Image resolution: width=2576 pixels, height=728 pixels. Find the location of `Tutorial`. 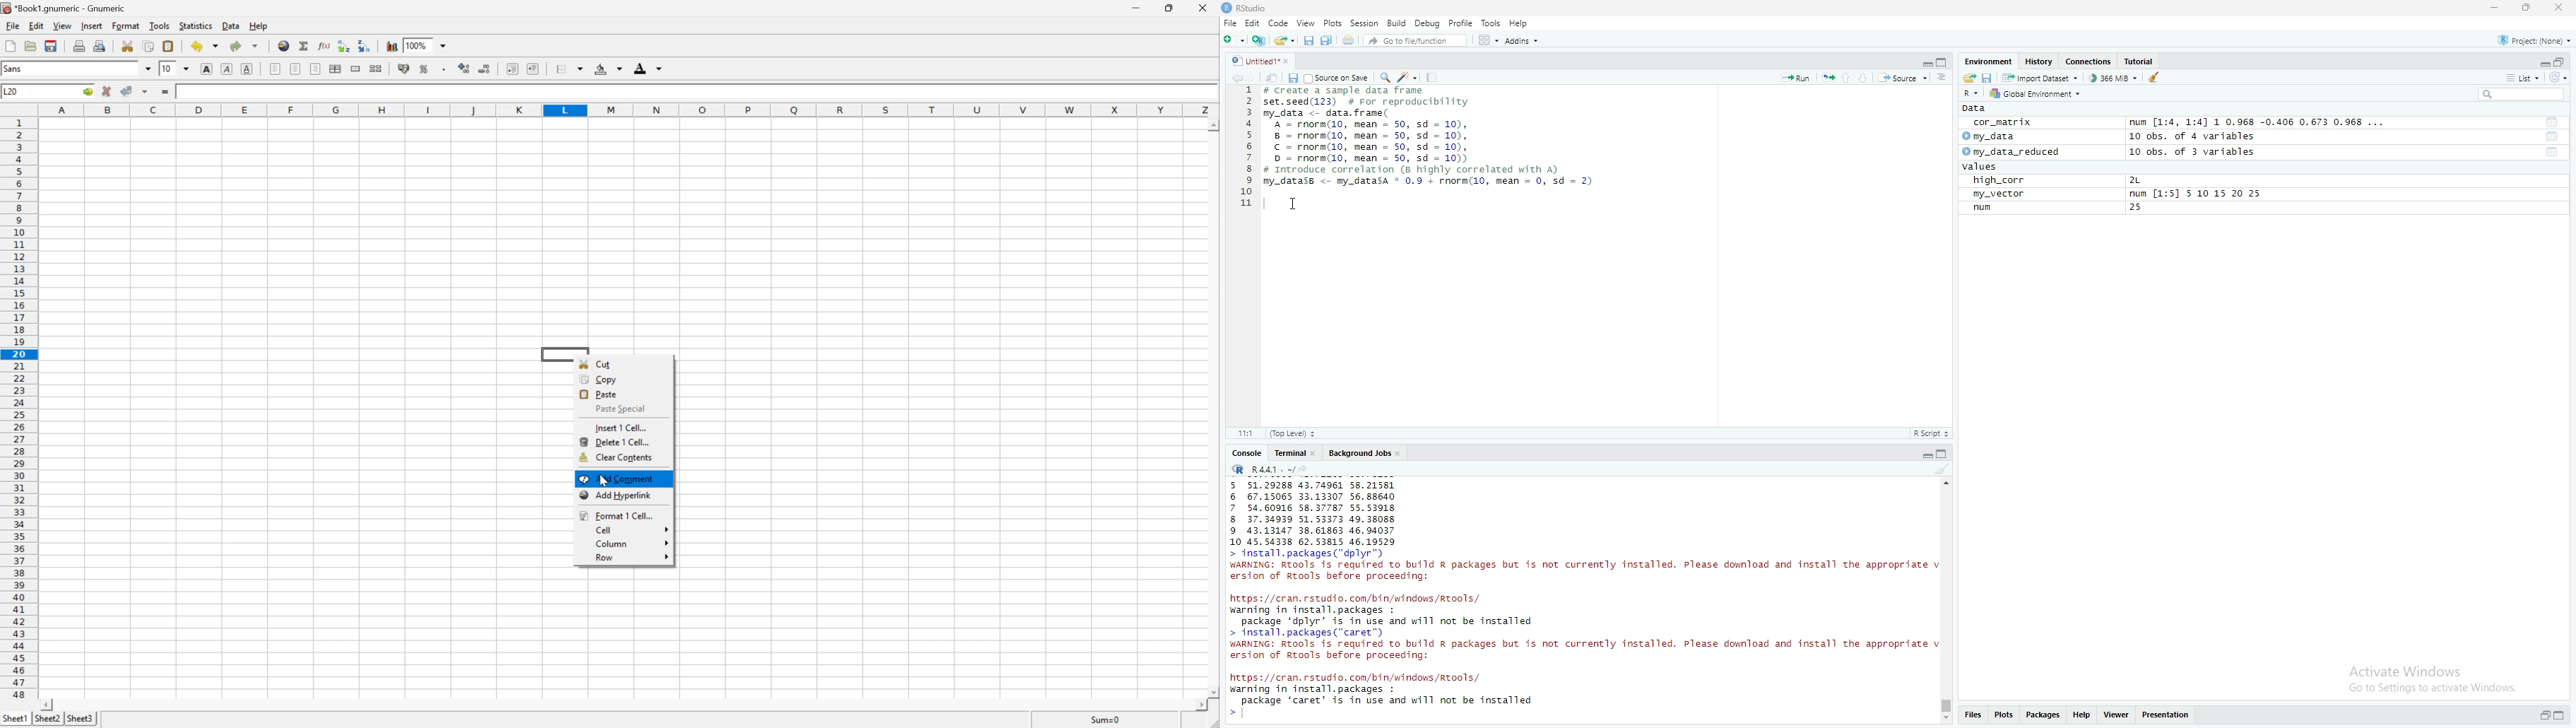

Tutorial is located at coordinates (2141, 61).